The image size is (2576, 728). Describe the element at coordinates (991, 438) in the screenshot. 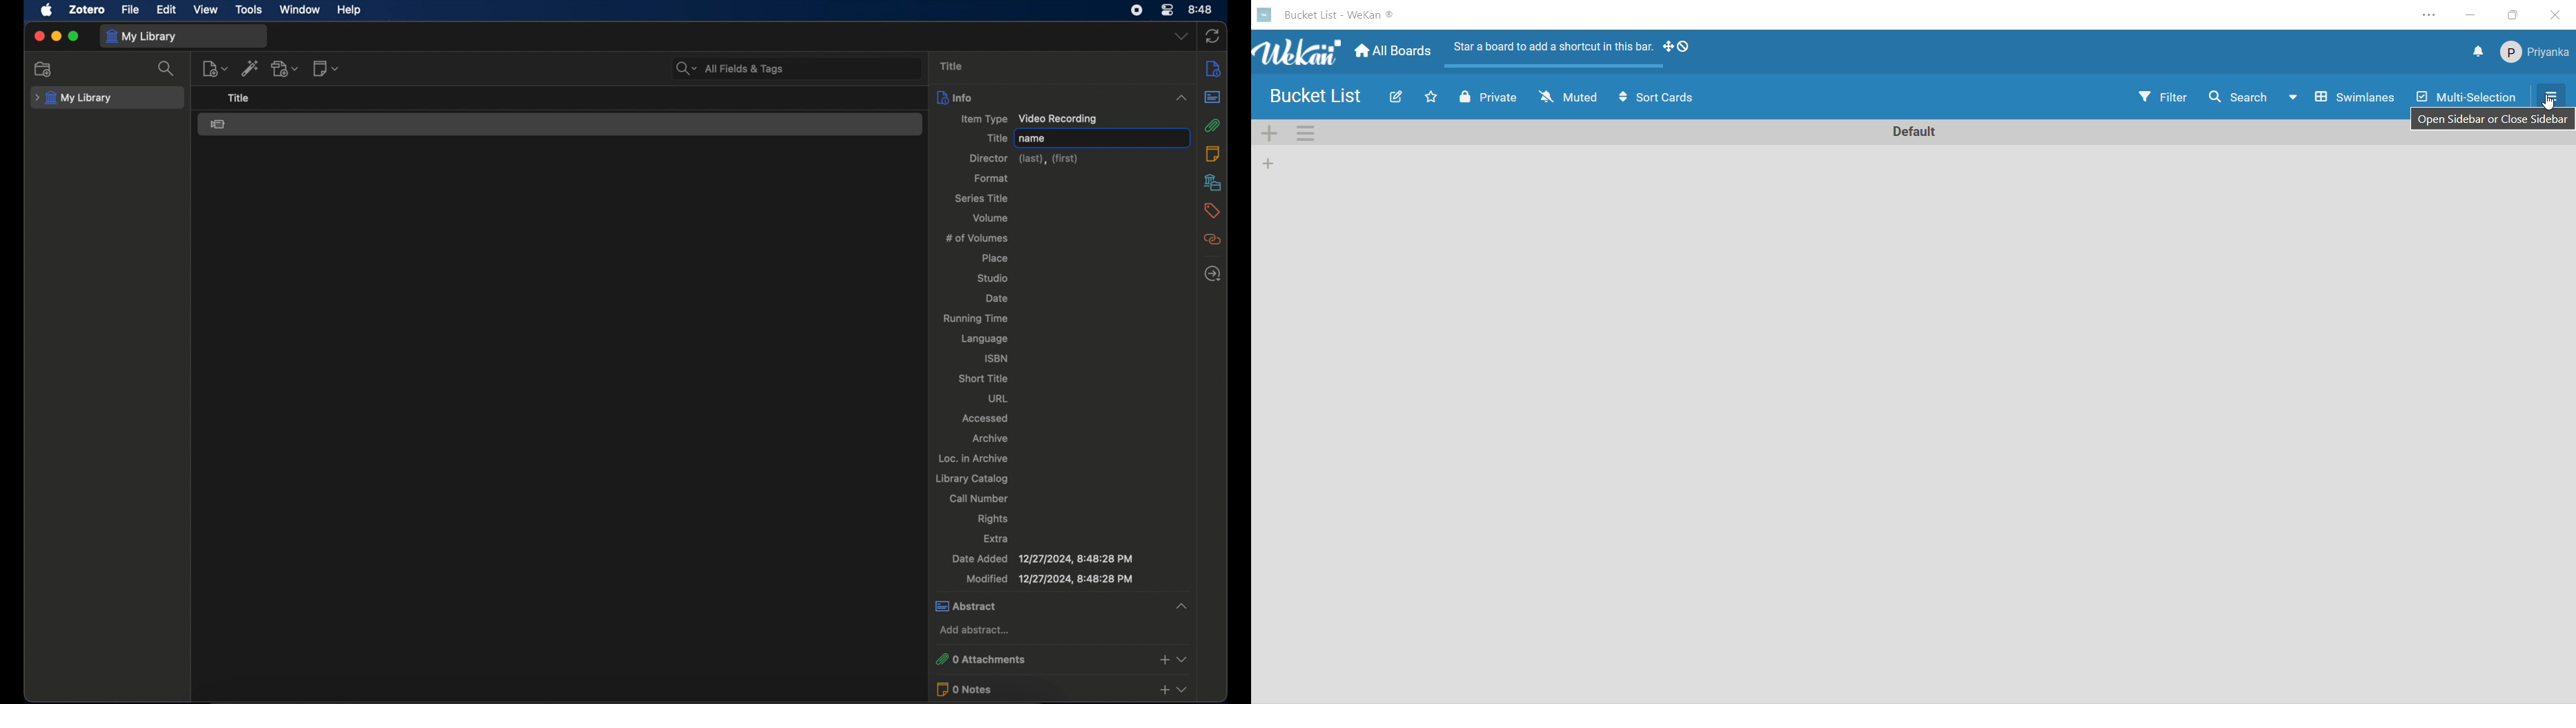

I see `archive` at that location.